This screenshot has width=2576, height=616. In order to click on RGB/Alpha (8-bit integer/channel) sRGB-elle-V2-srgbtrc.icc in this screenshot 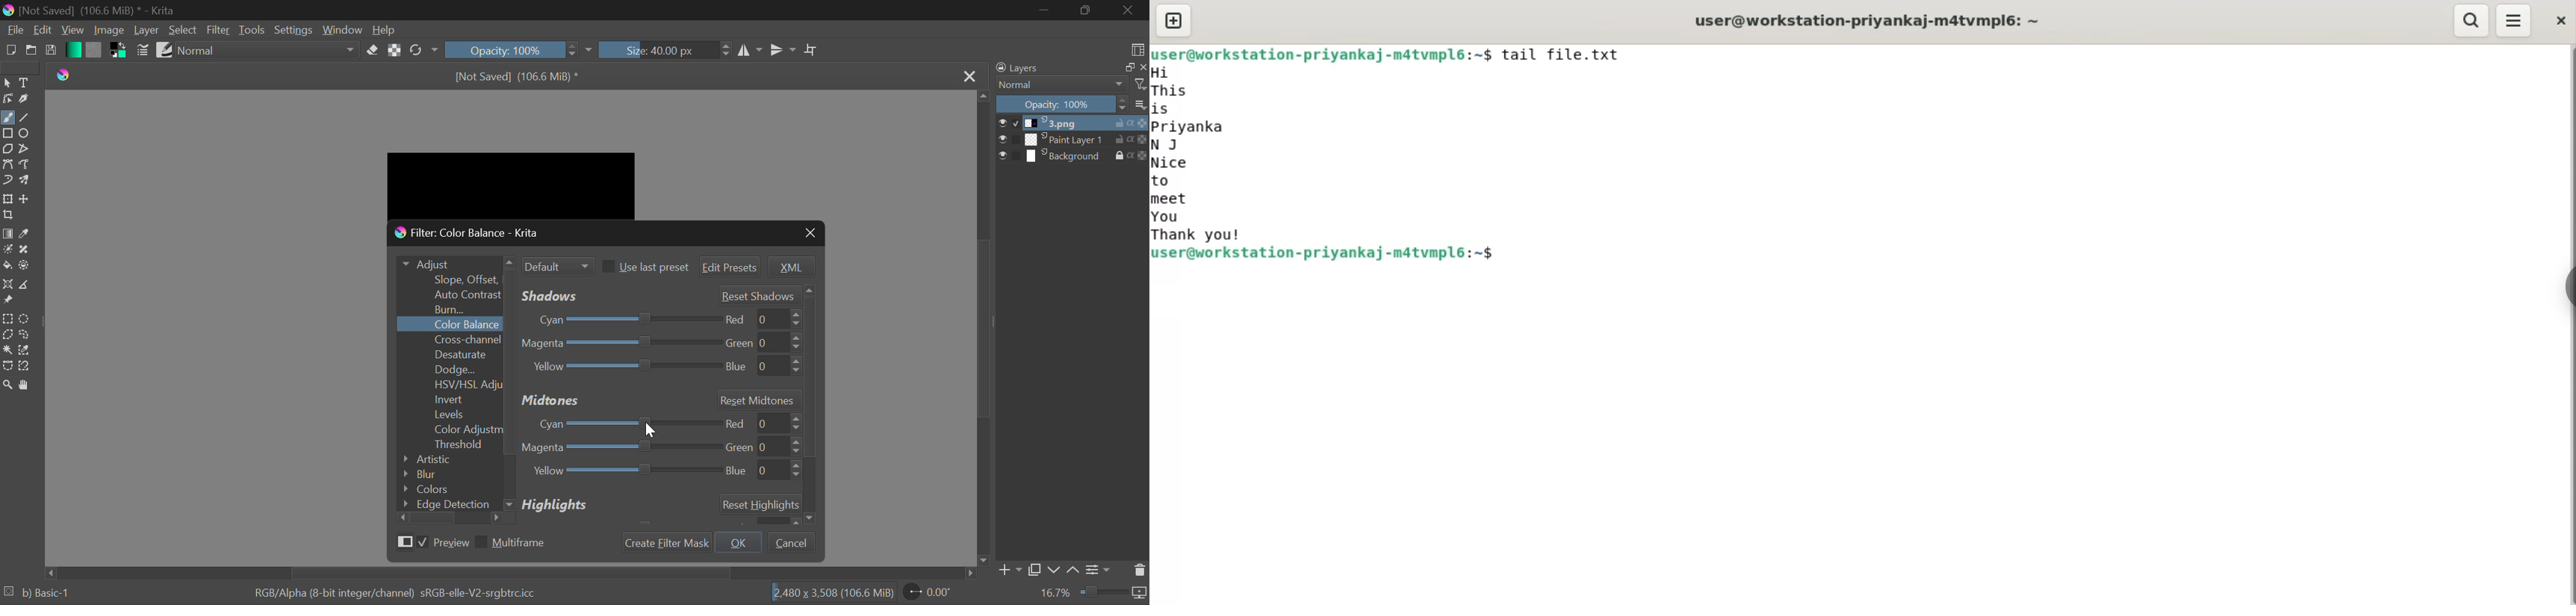, I will do `click(404, 594)`.